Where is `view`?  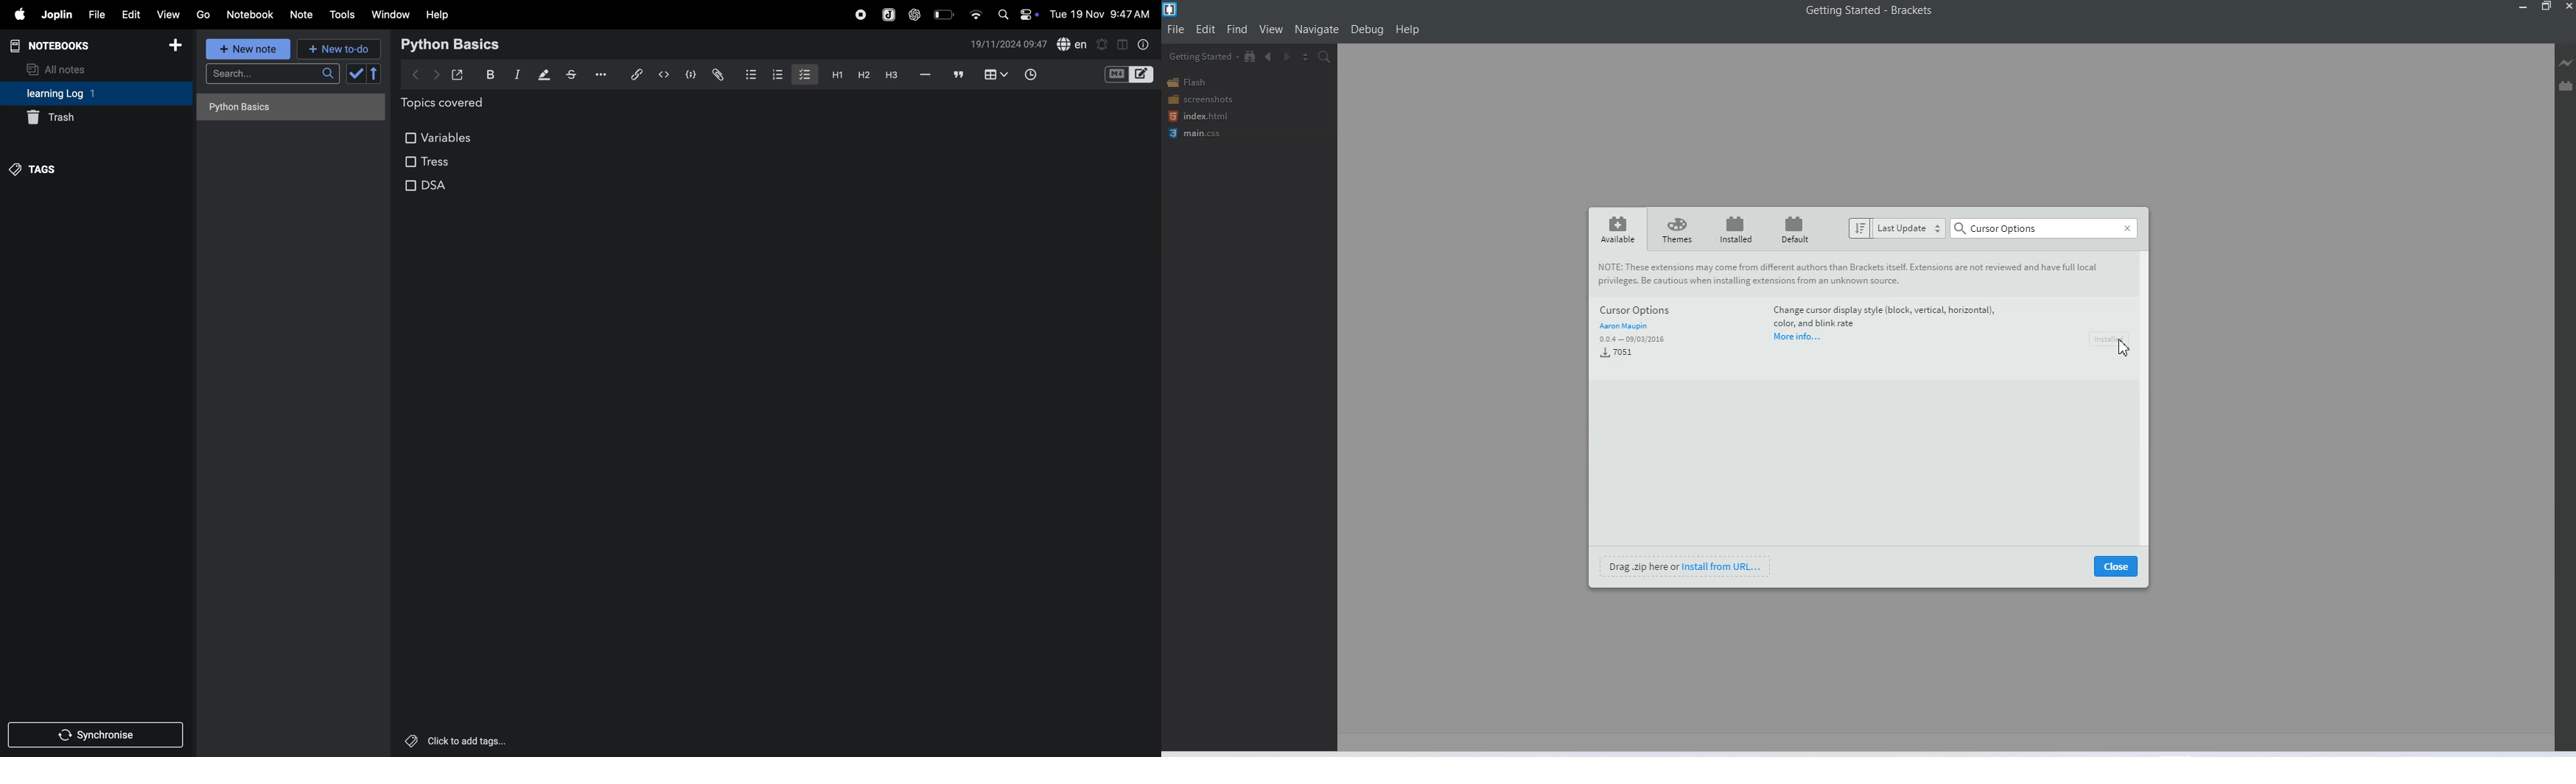
view is located at coordinates (169, 14).